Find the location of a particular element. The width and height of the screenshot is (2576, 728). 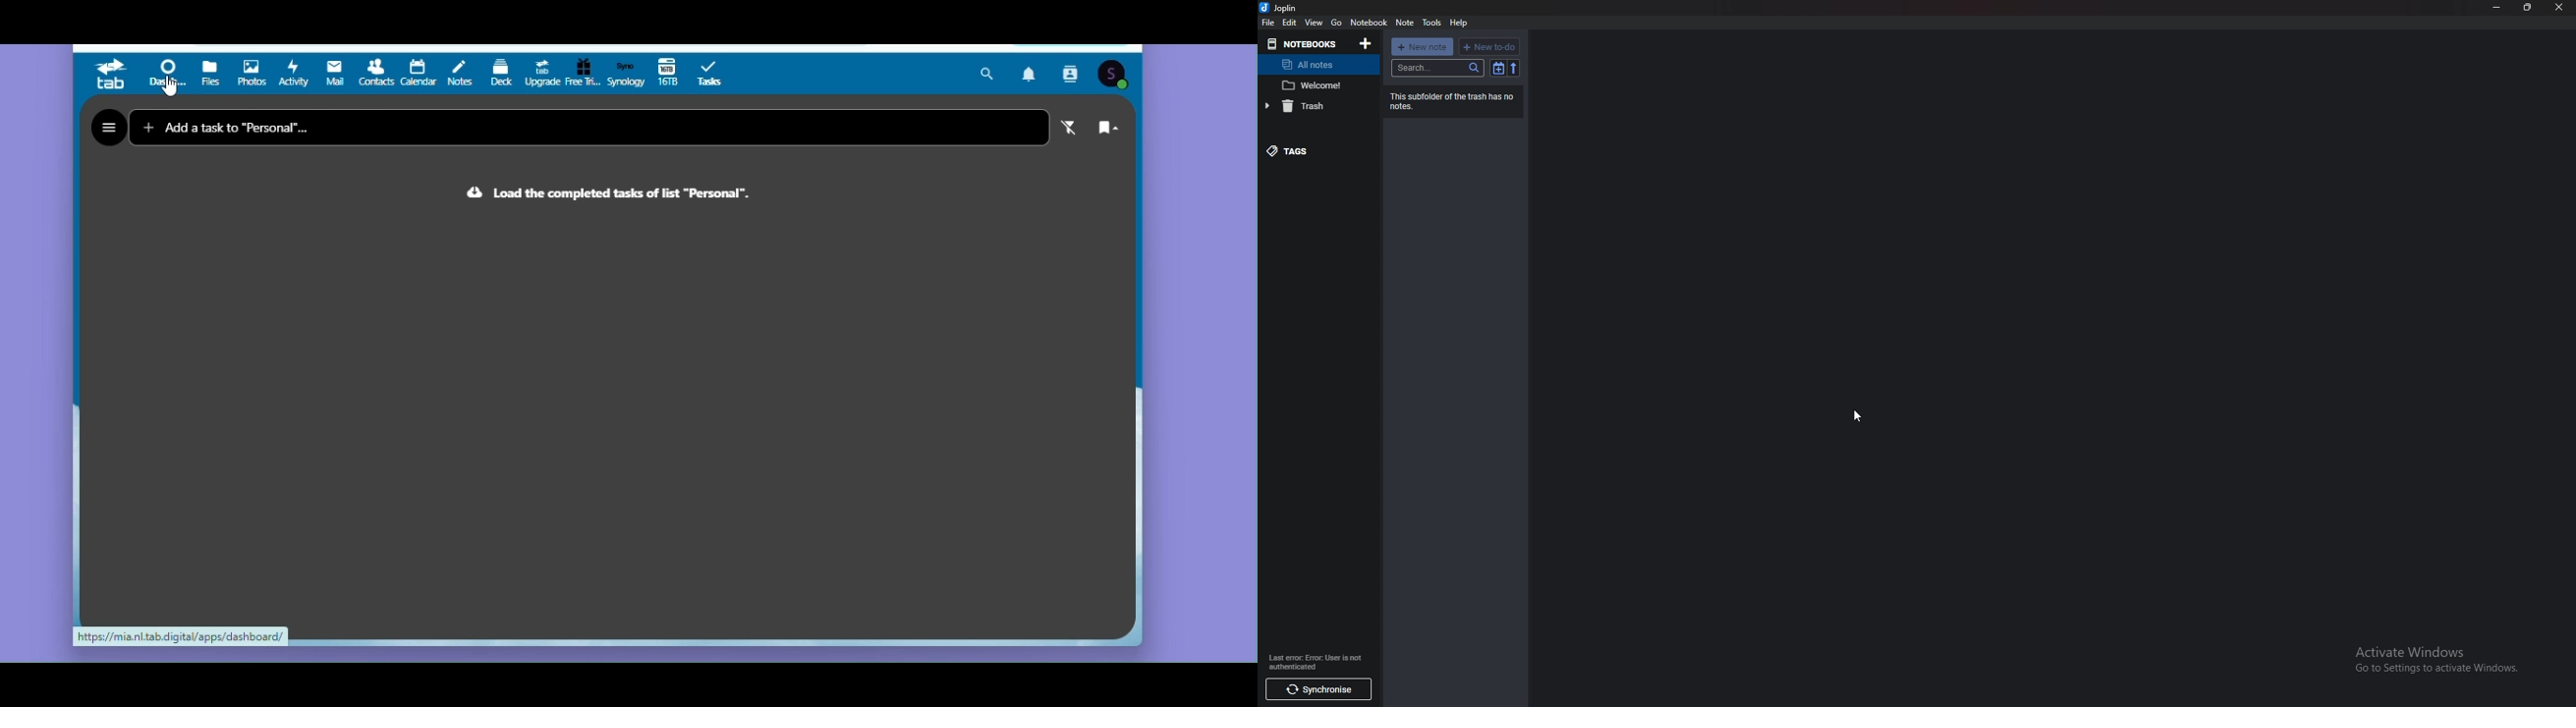

new note is located at coordinates (1423, 47).